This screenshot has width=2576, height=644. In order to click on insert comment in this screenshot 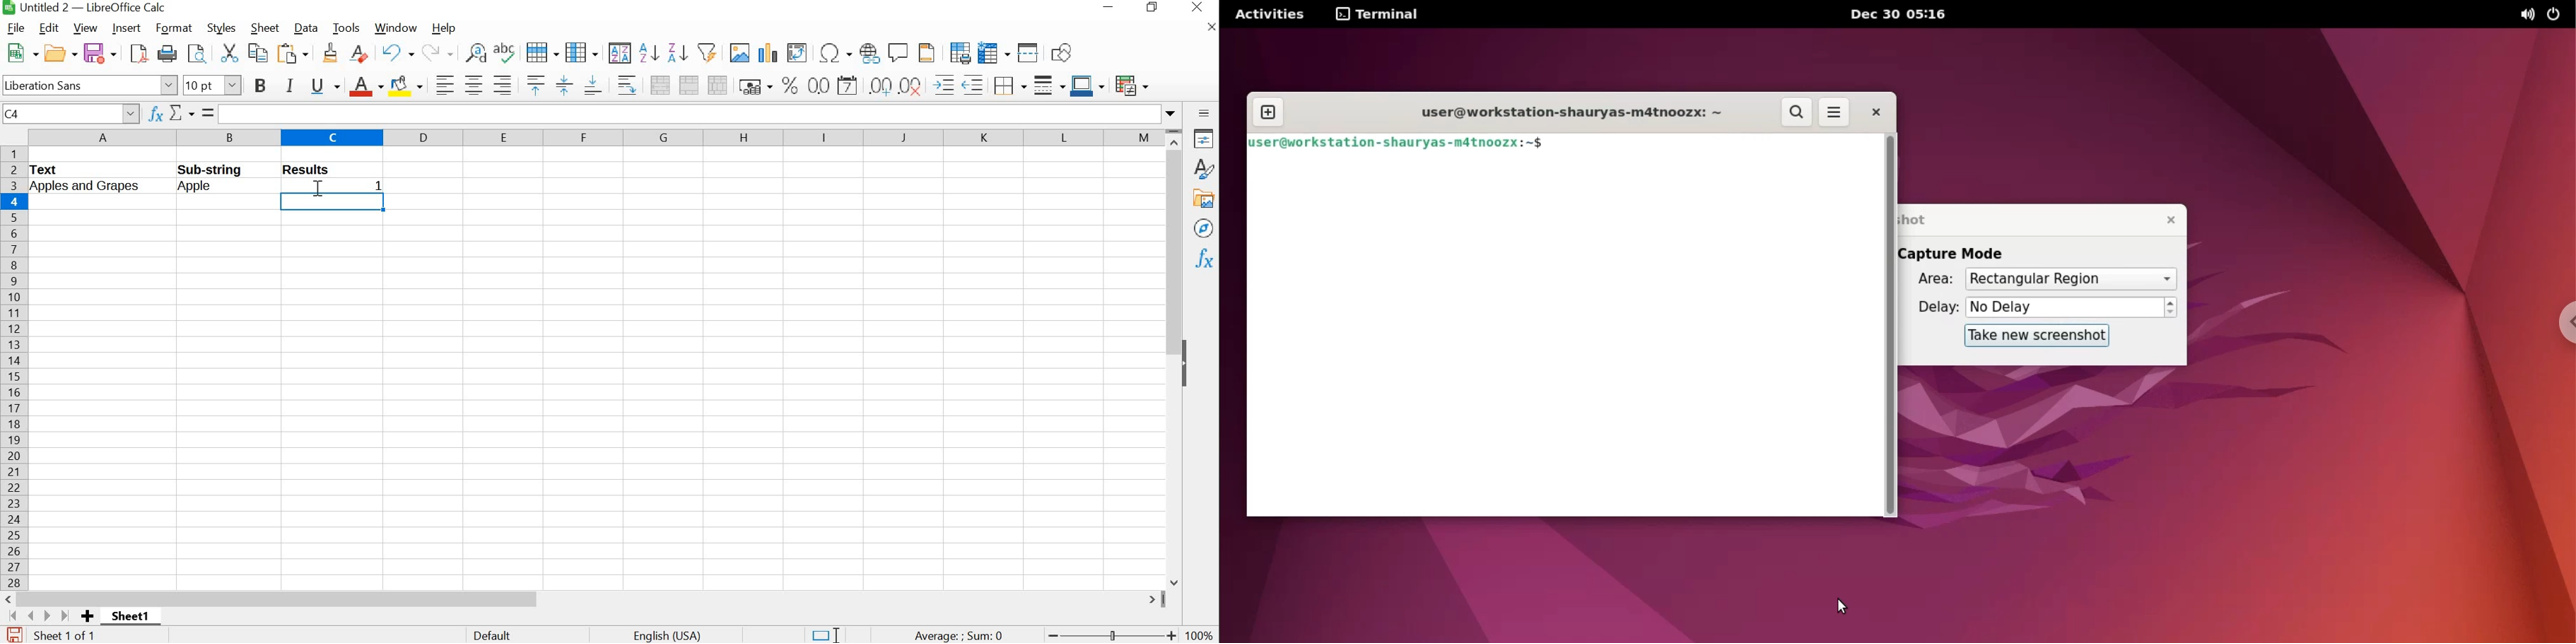, I will do `click(899, 51)`.